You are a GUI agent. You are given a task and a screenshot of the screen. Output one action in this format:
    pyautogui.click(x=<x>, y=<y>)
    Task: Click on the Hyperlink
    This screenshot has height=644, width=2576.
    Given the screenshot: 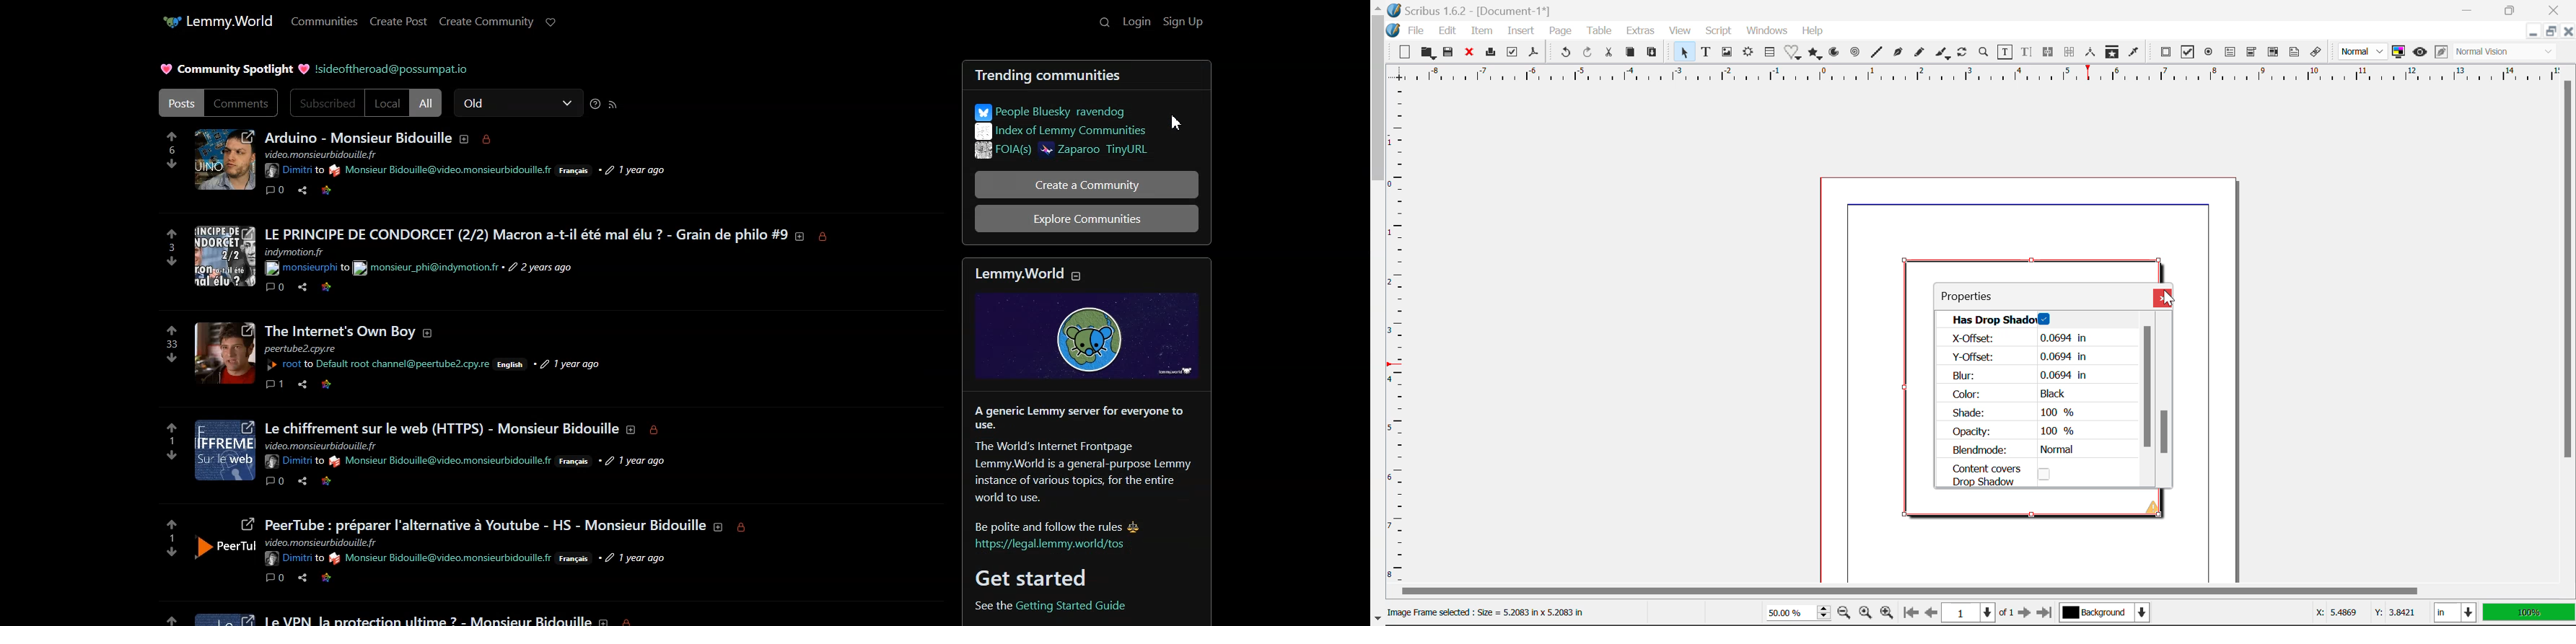 What is the action you would take?
    pyautogui.click(x=440, y=557)
    